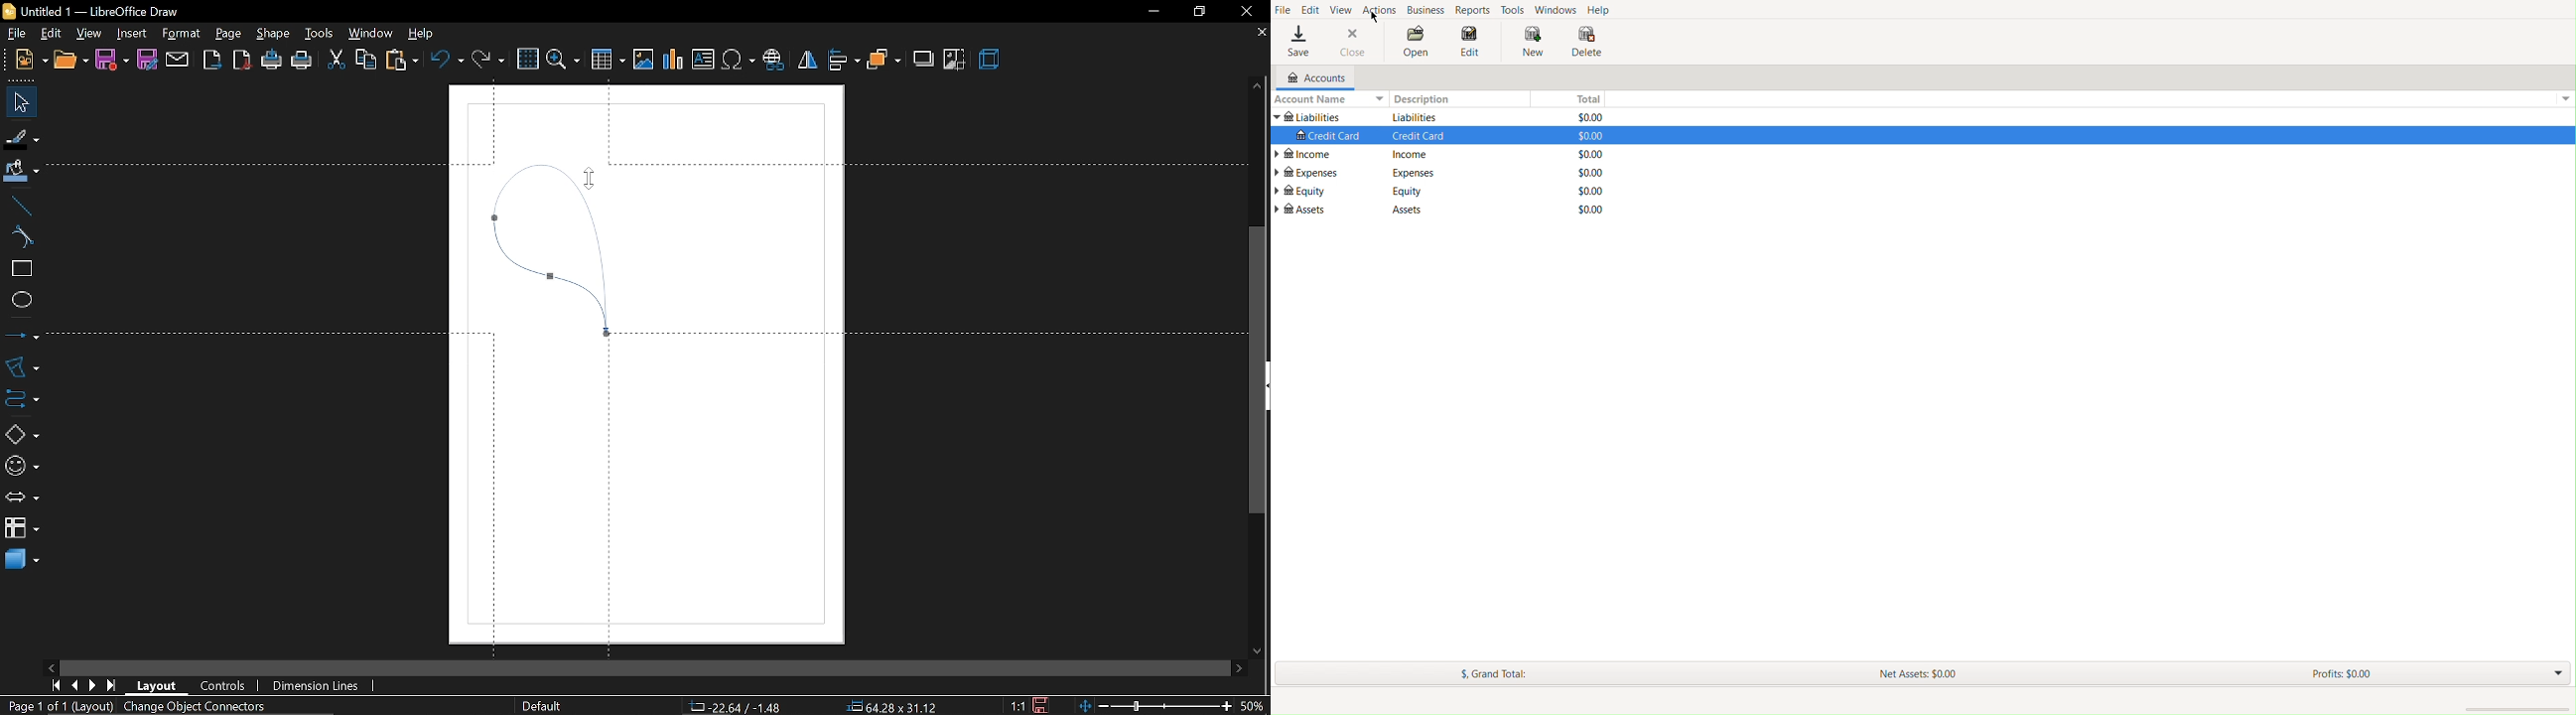 Image resolution: width=2576 pixels, height=728 pixels. Describe the element at coordinates (990, 62) in the screenshot. I see `3d effect` at that location.